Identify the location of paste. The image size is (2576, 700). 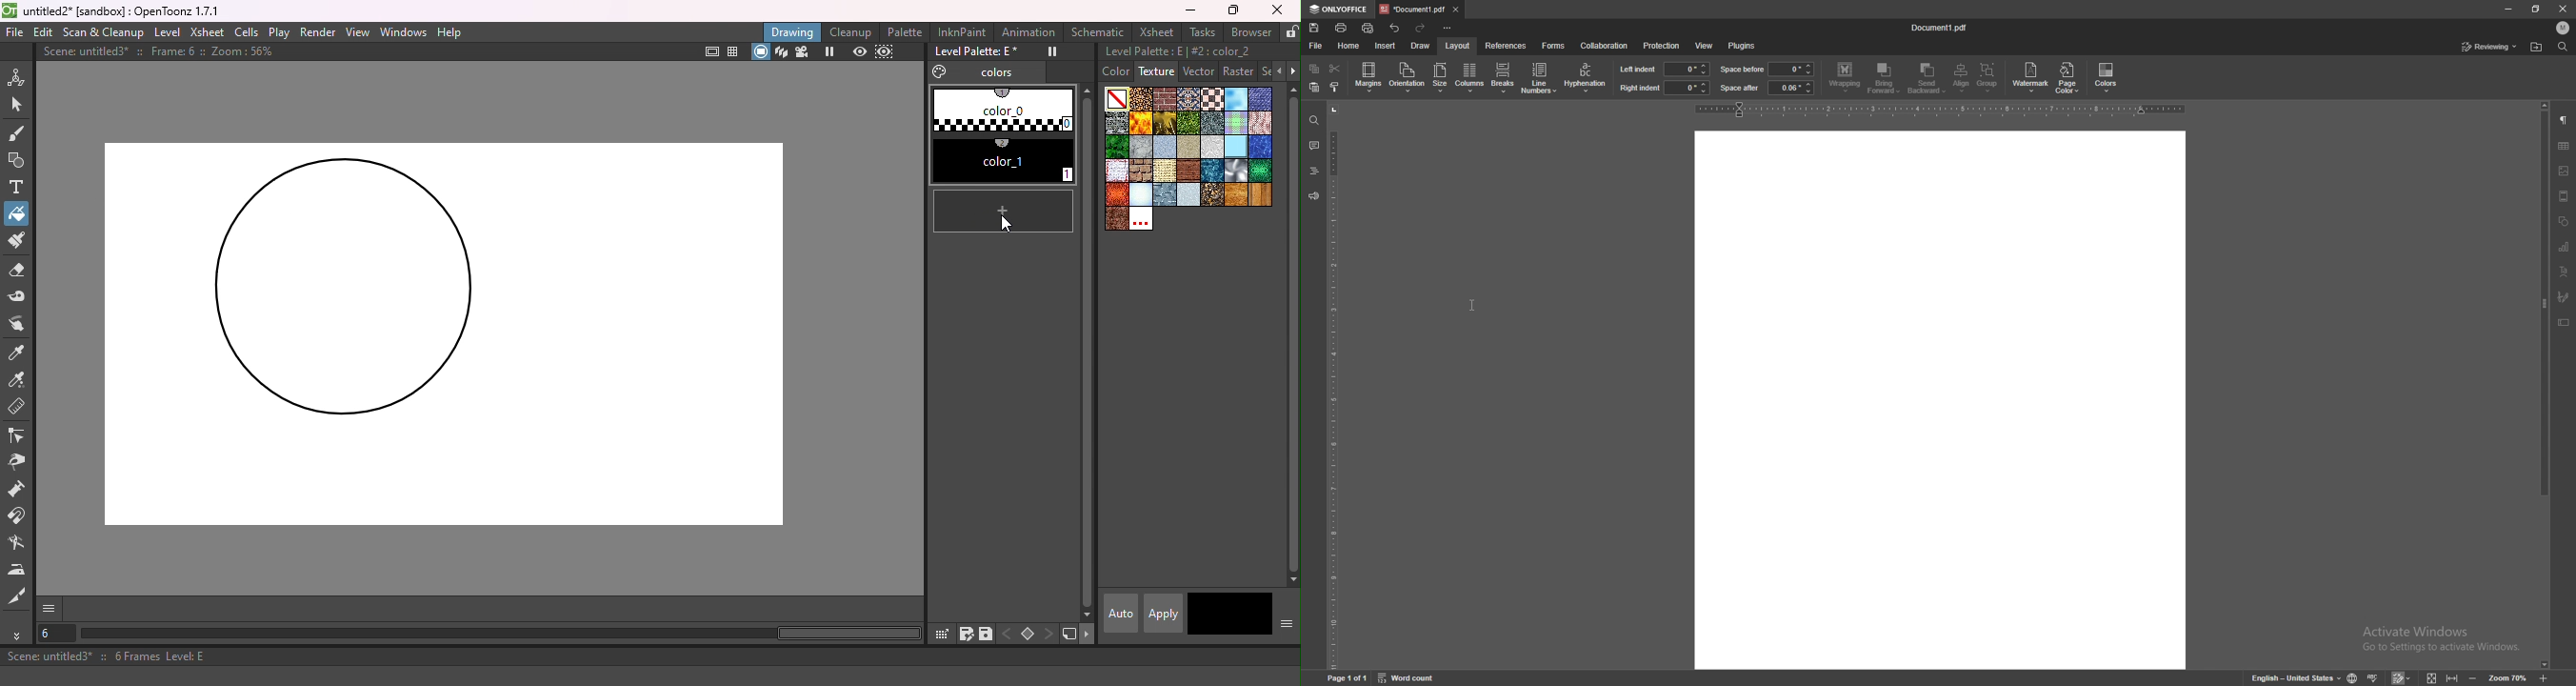
(1315, 87).